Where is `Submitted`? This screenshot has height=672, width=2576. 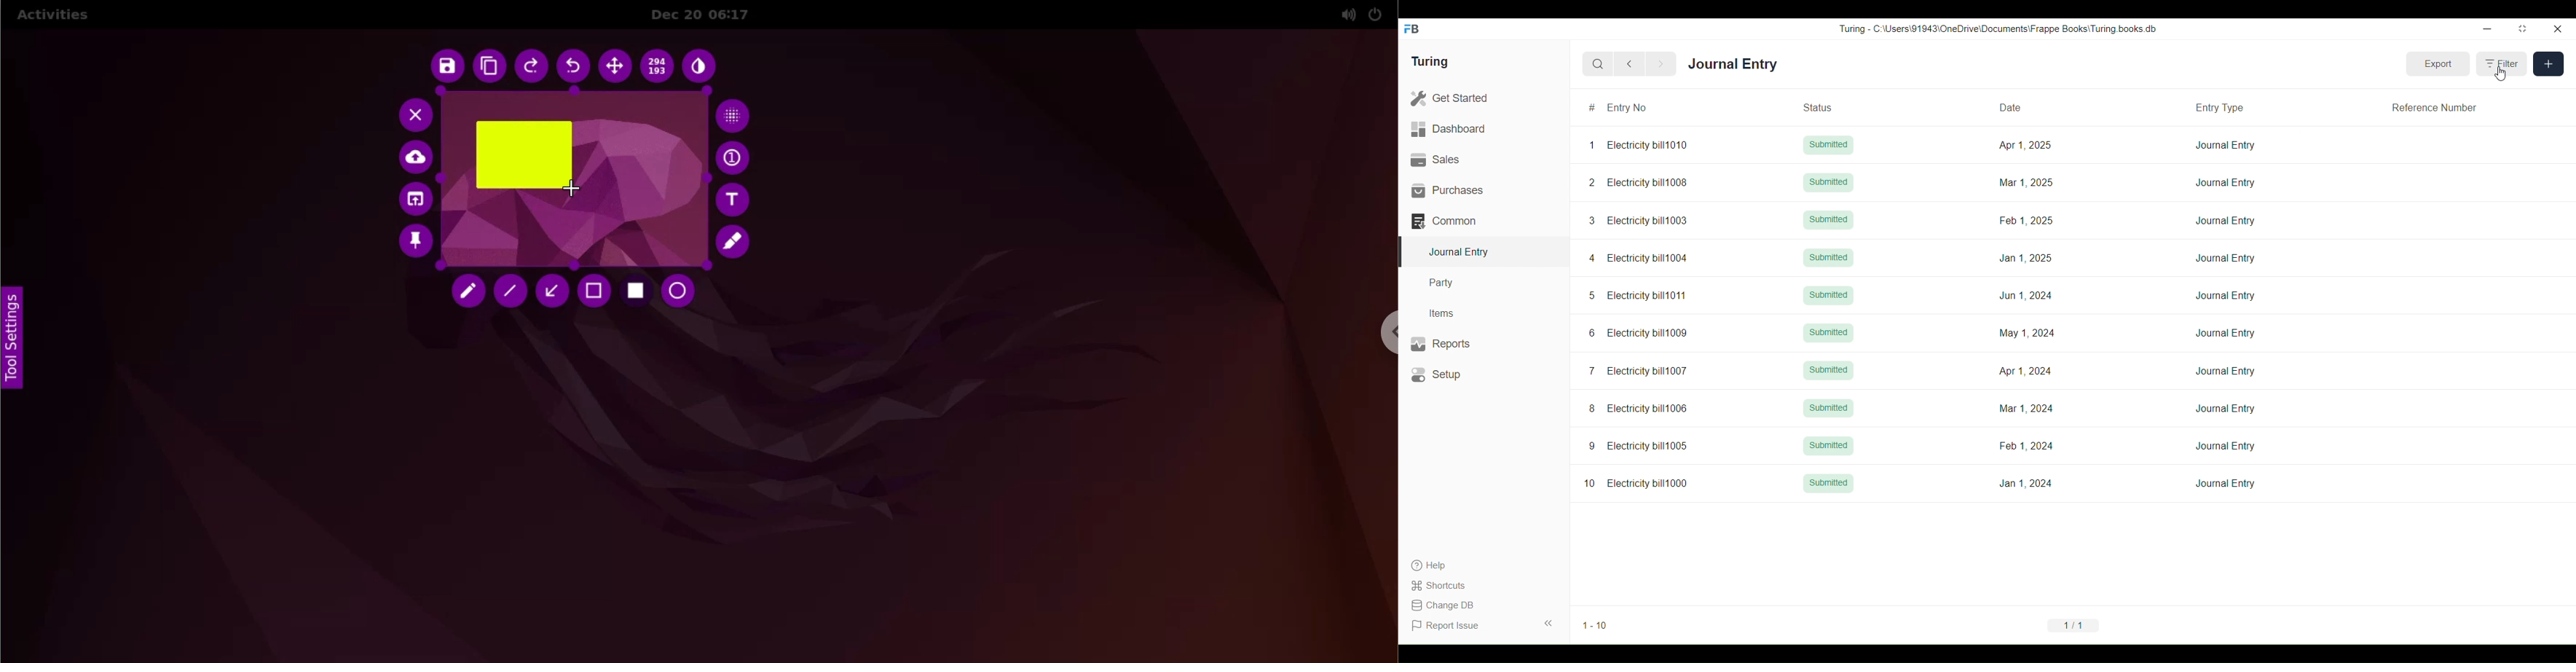
Submitted is located at coordinates (1829, 295).